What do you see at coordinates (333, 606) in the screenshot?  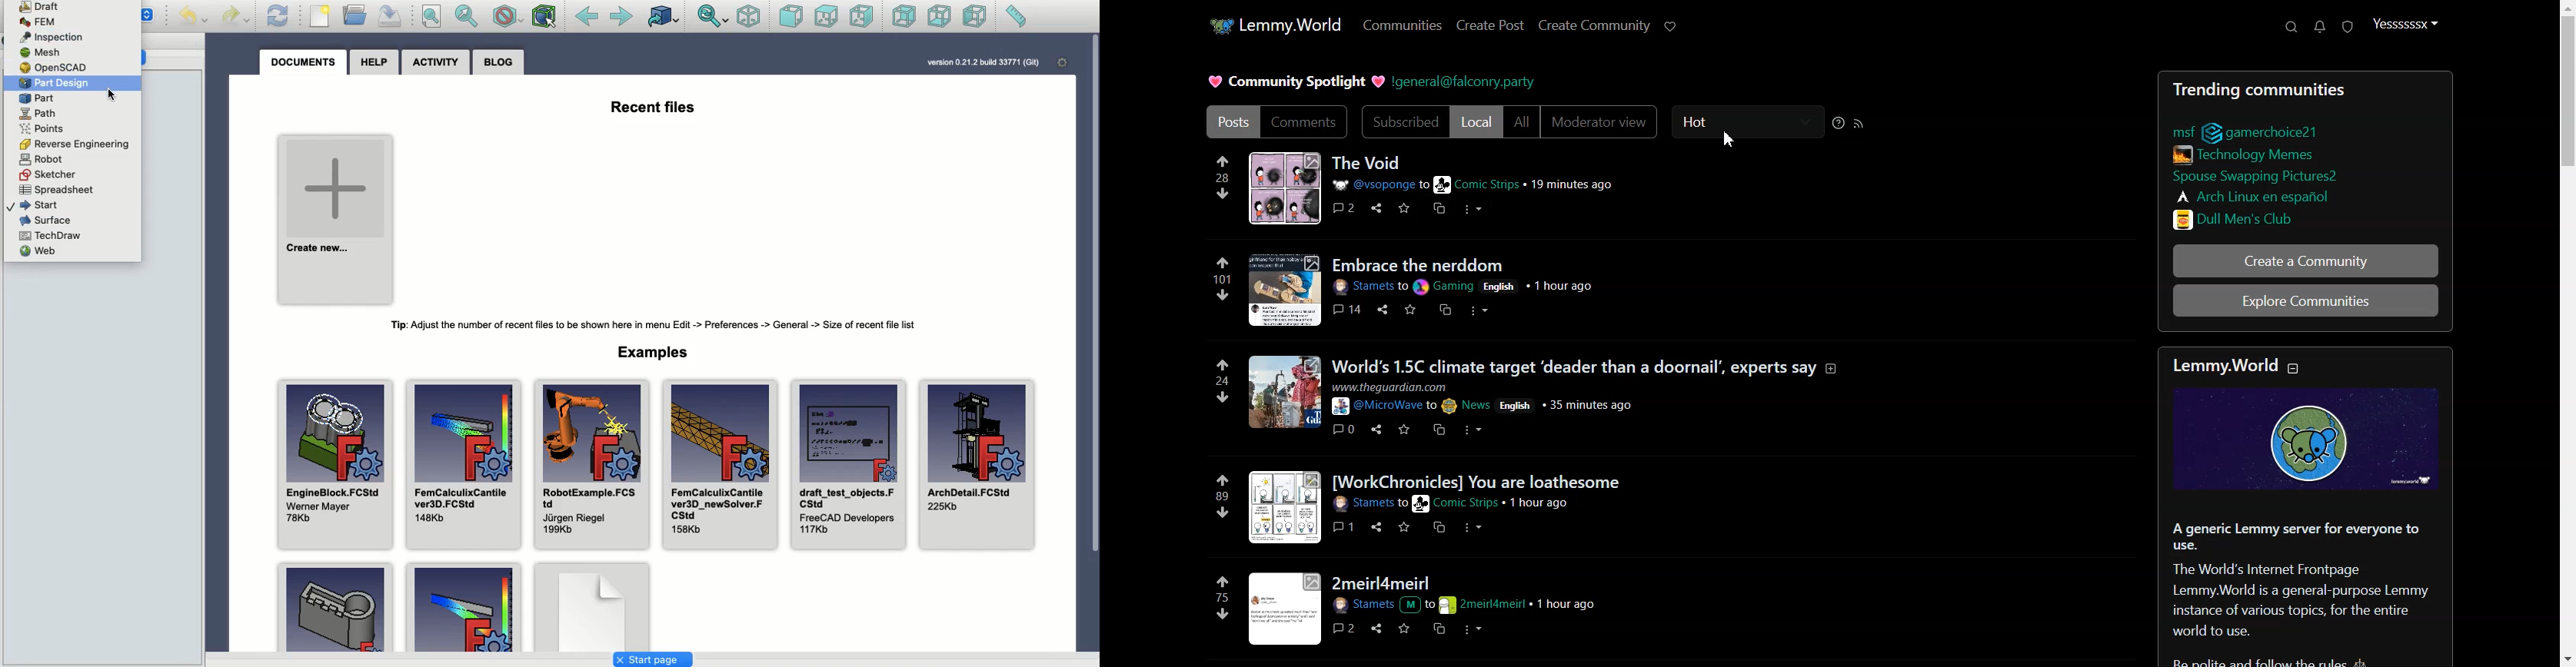 I see `Example 1` at bounding box center [333, 606].